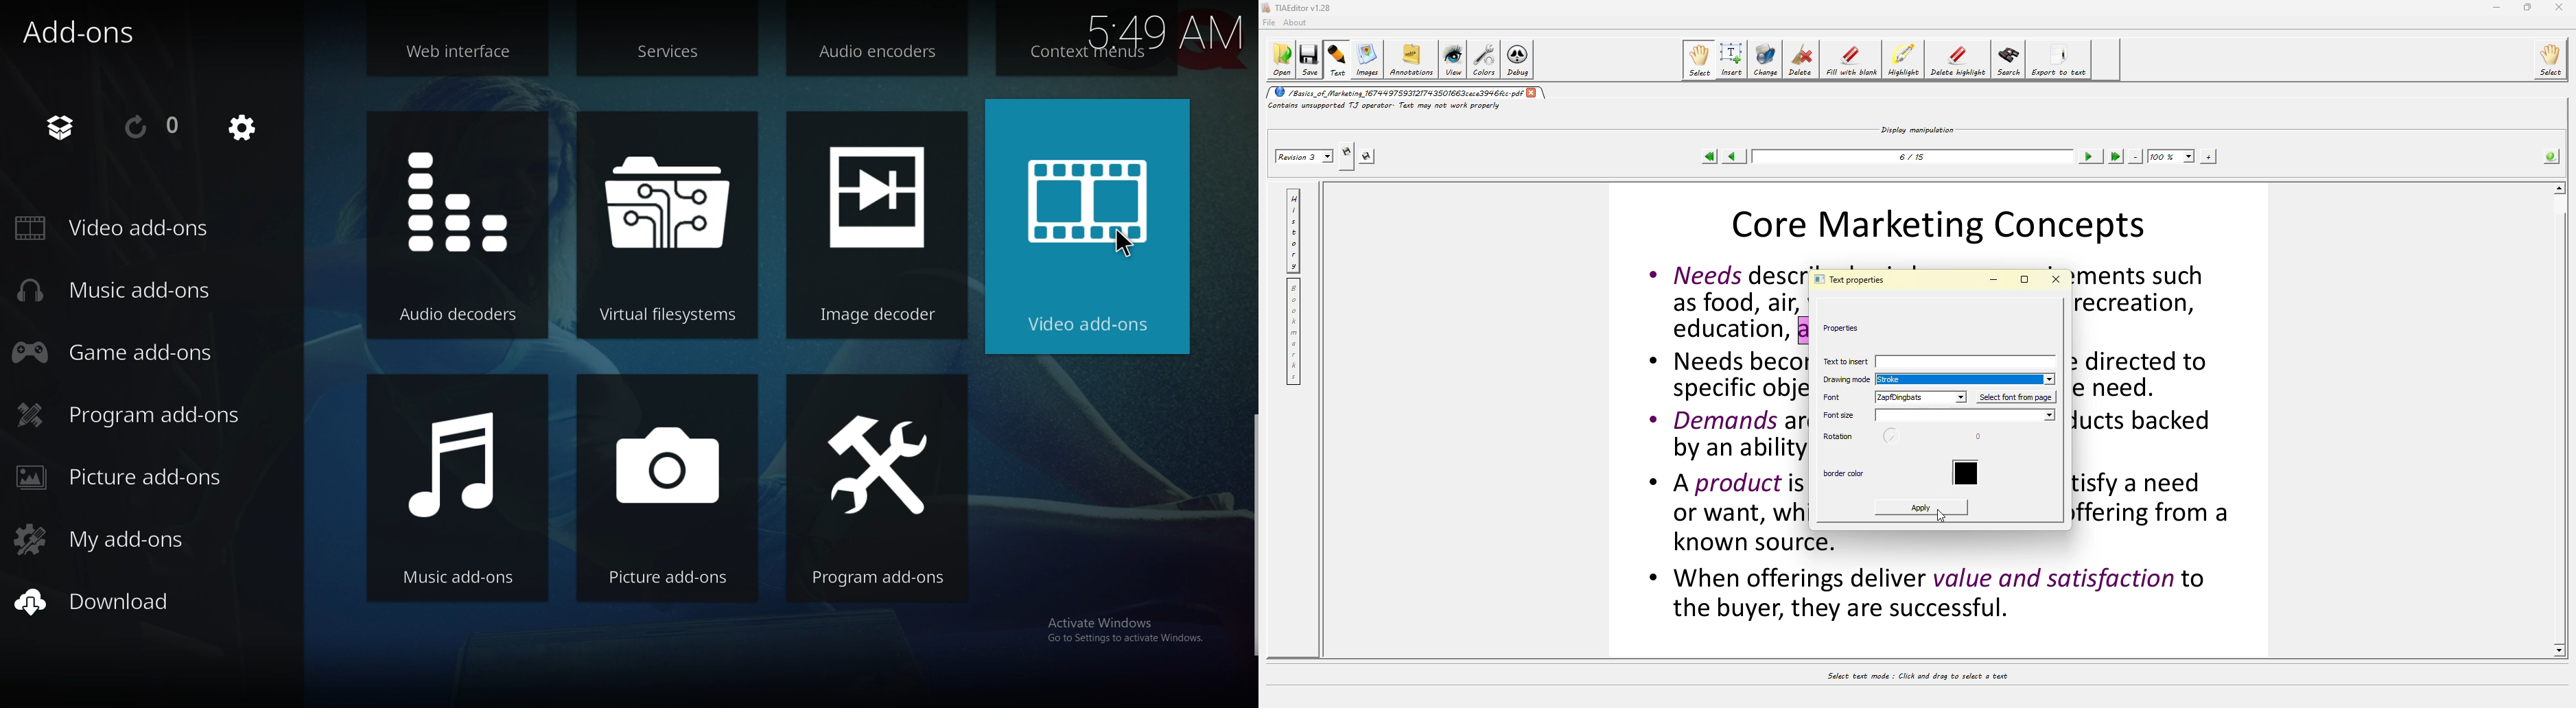 Image resolution: width=2576 pixels, height=728 pixels. What do you see at coordinates (119, 540) in the screenshot?
I see `my add ons` at bounding box center [119, 540].